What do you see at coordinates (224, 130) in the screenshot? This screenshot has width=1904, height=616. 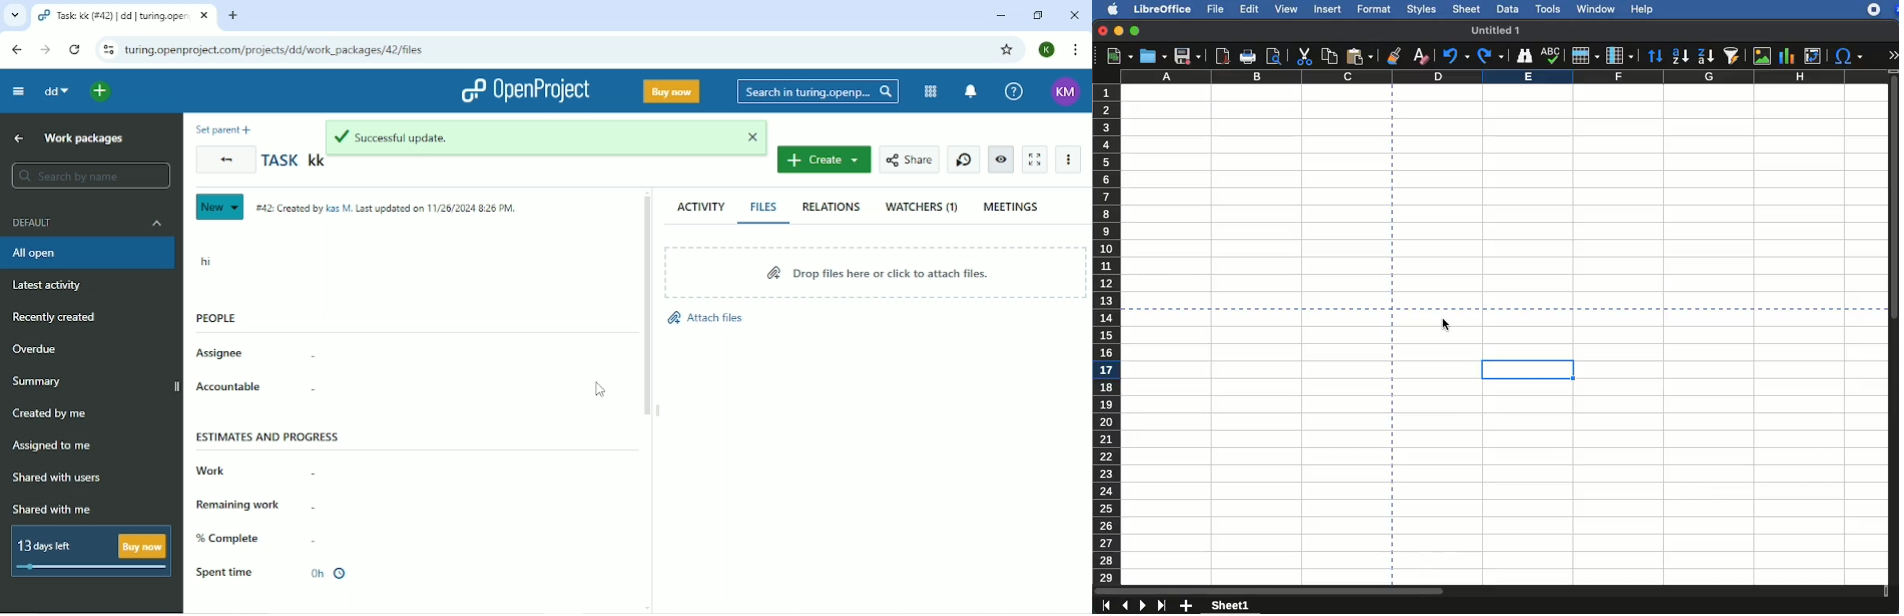 I see `Set parent` at bounding box center [224, 130].